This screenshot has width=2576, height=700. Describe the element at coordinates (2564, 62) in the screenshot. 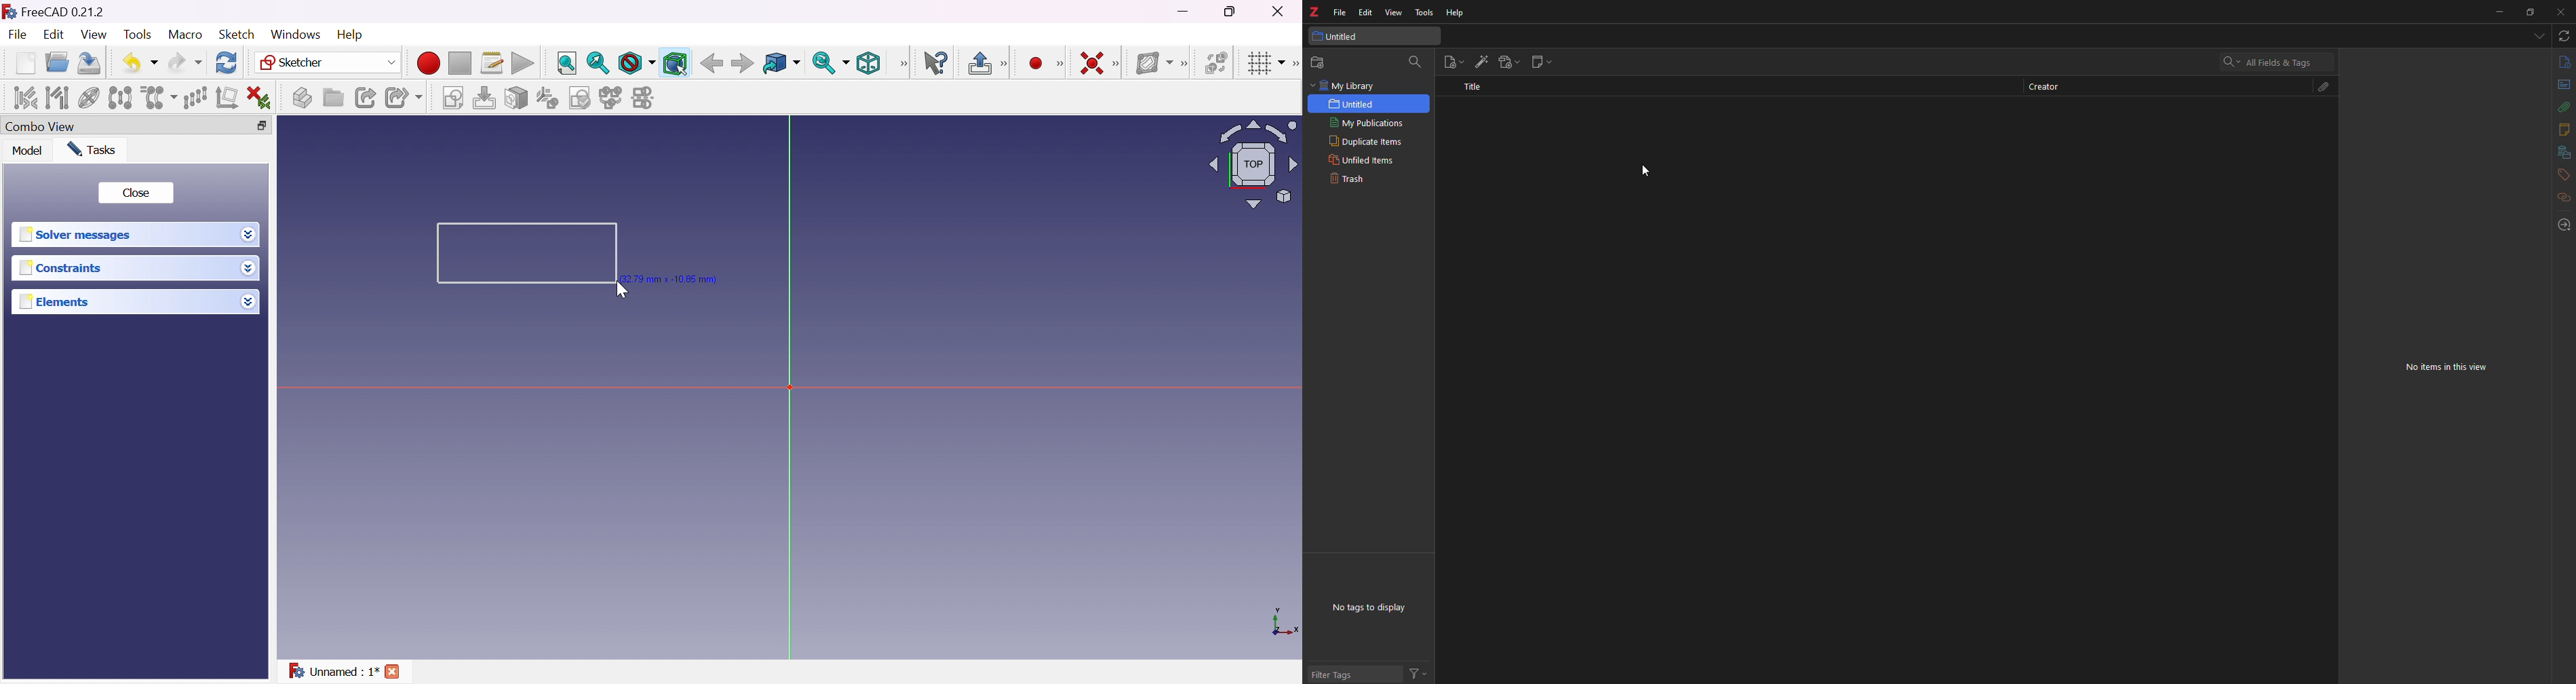

I see `info` at that location.